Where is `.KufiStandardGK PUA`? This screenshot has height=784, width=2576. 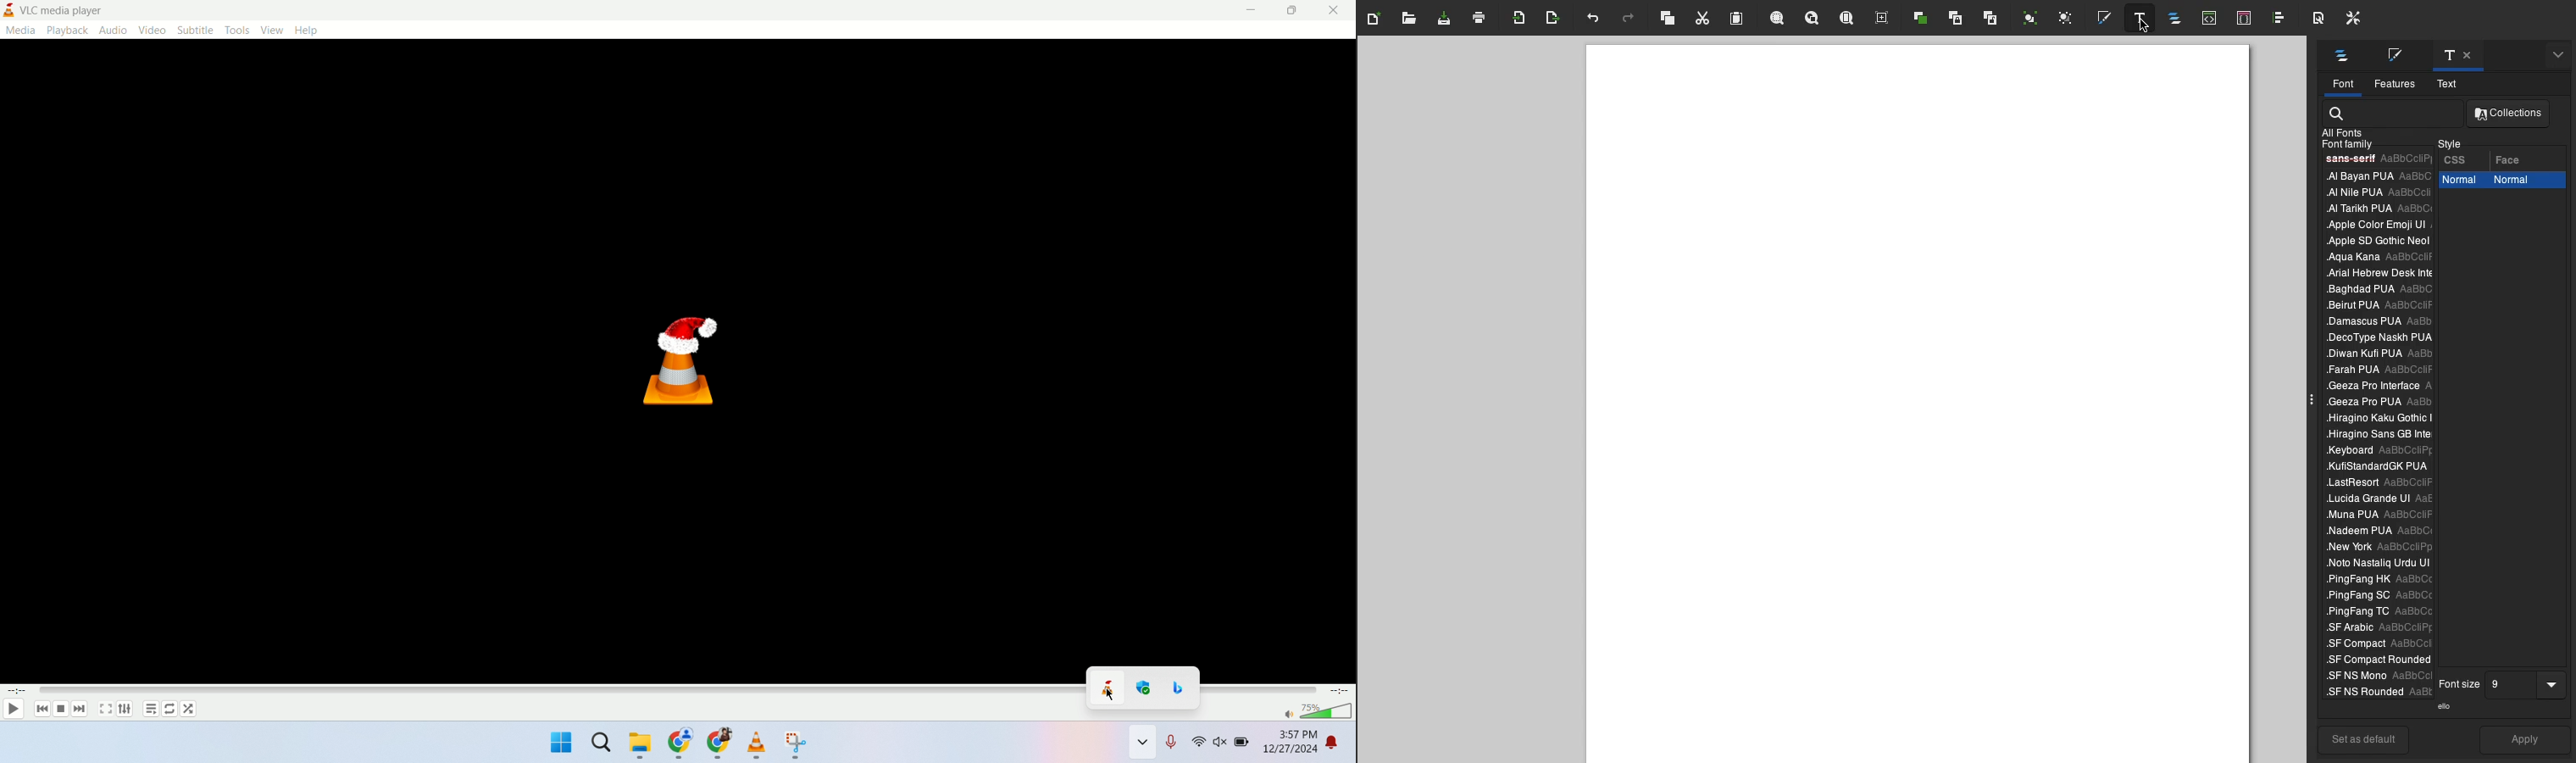 .KufiStandardGK PUA is located at coordinates (2381, 467).